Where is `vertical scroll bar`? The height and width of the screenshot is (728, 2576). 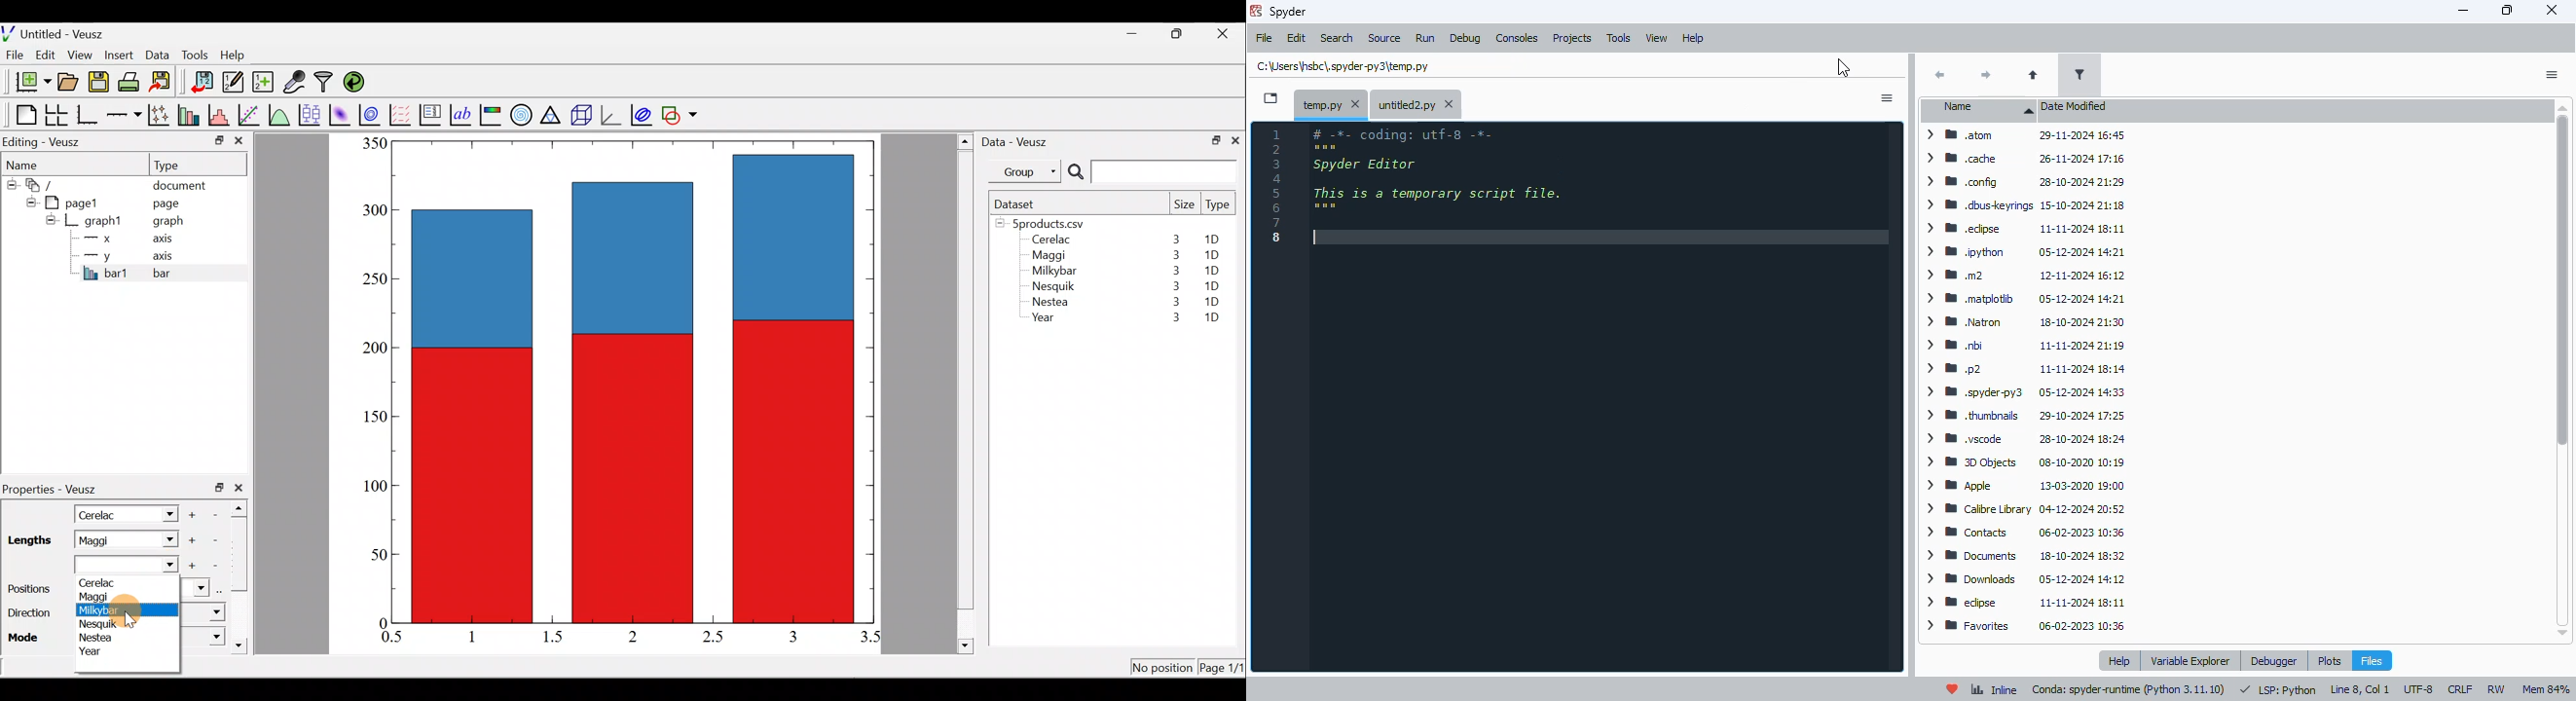 vertical scroll bar is located at coordinates (2563, 364).